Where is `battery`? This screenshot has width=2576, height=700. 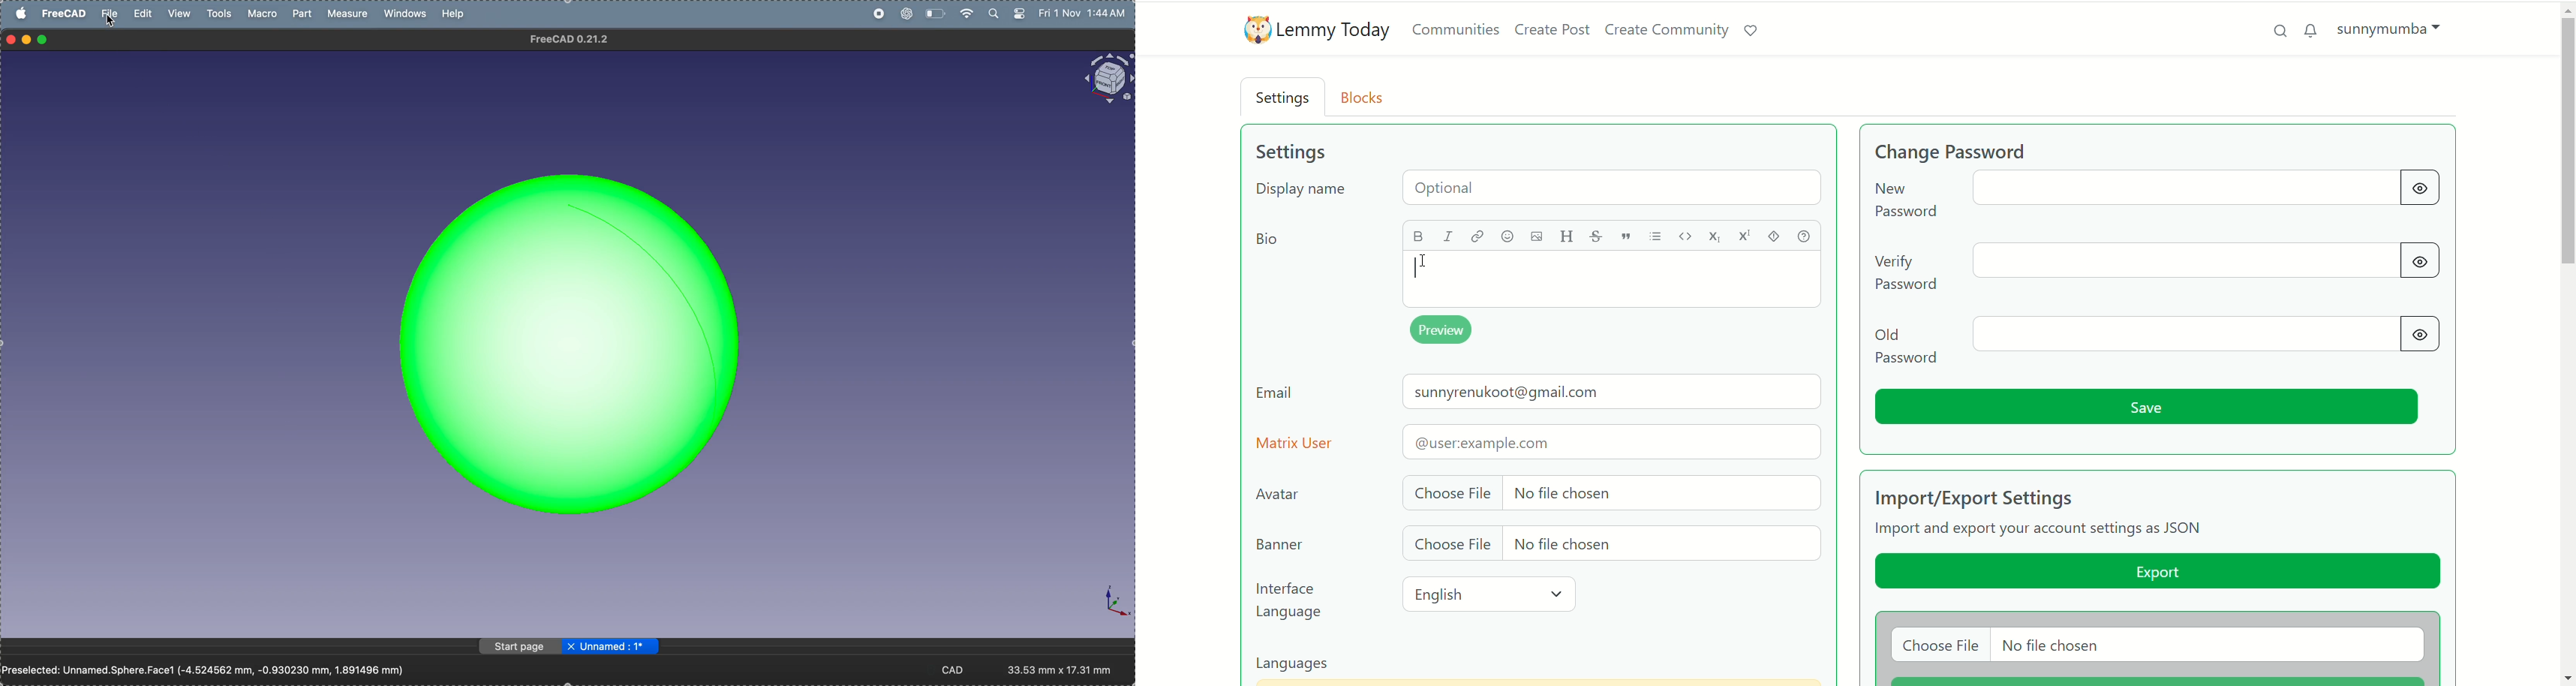 battery is located at coordinates (936, 13).